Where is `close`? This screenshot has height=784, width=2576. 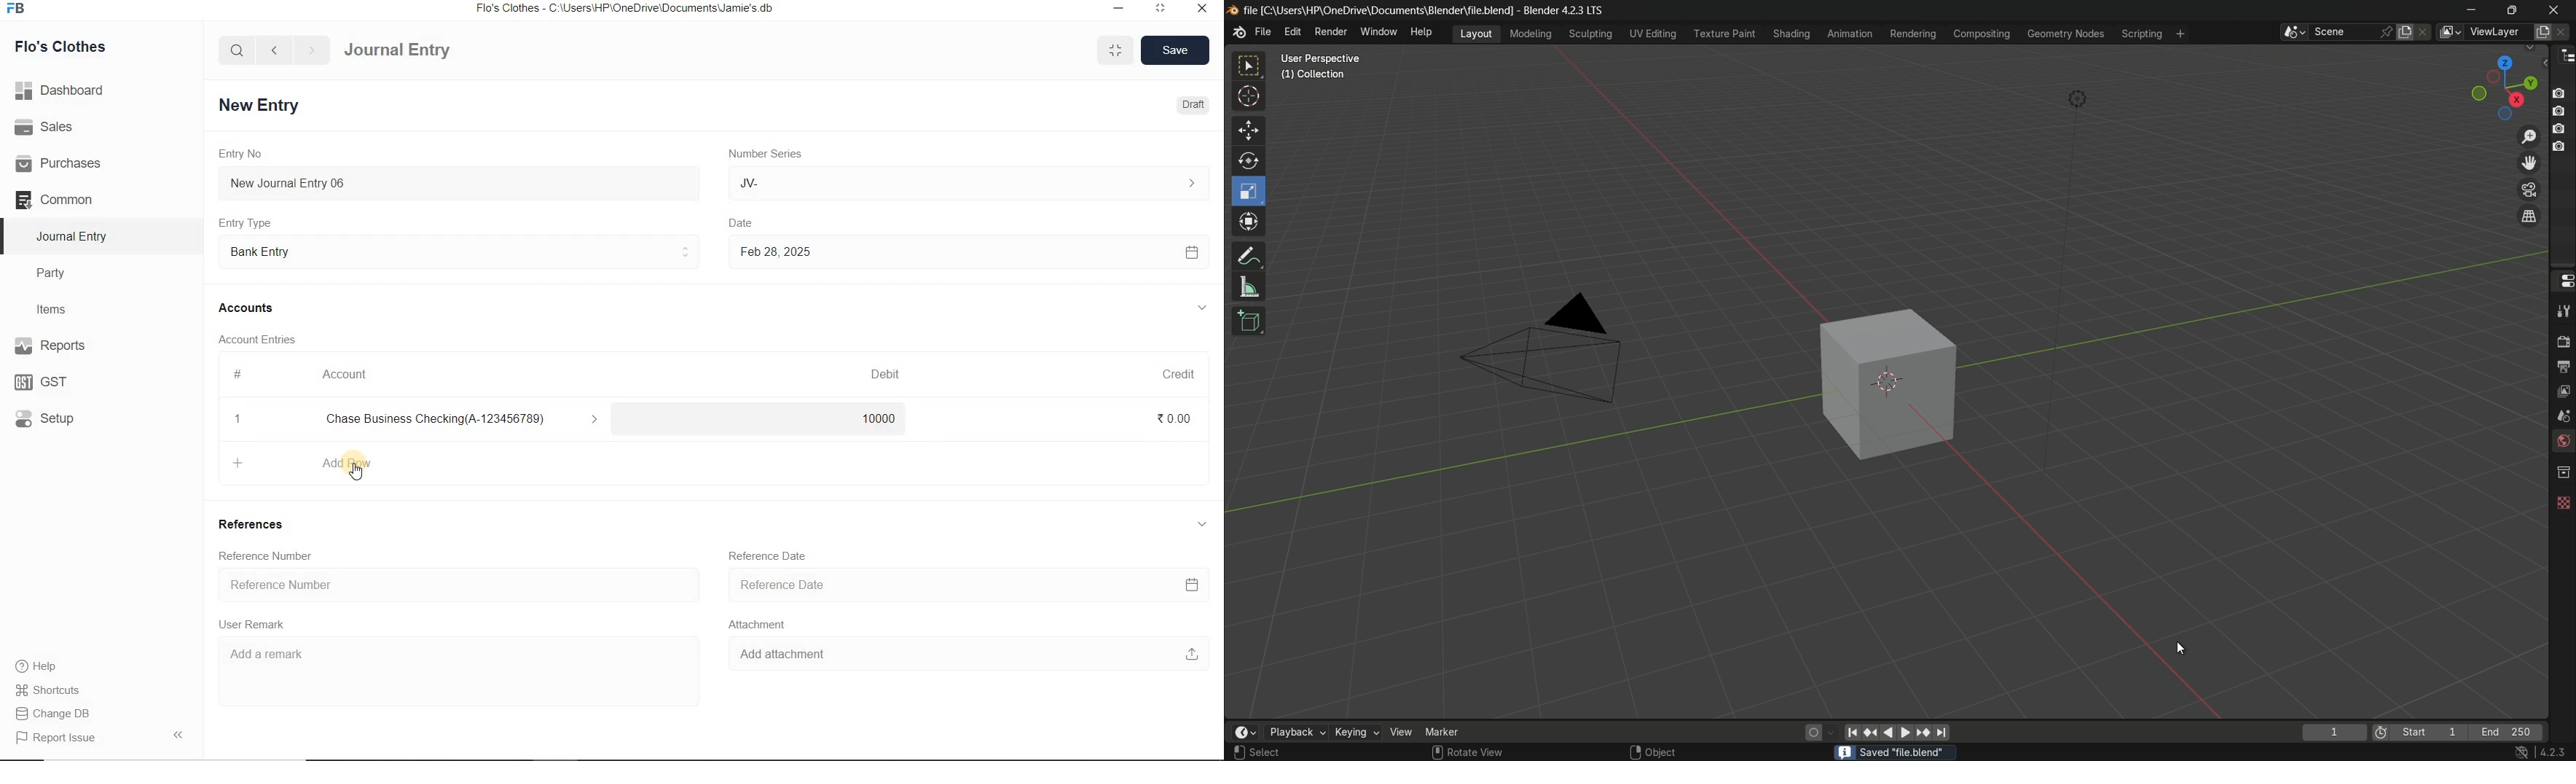
close is located at coordinates (1201, 7).